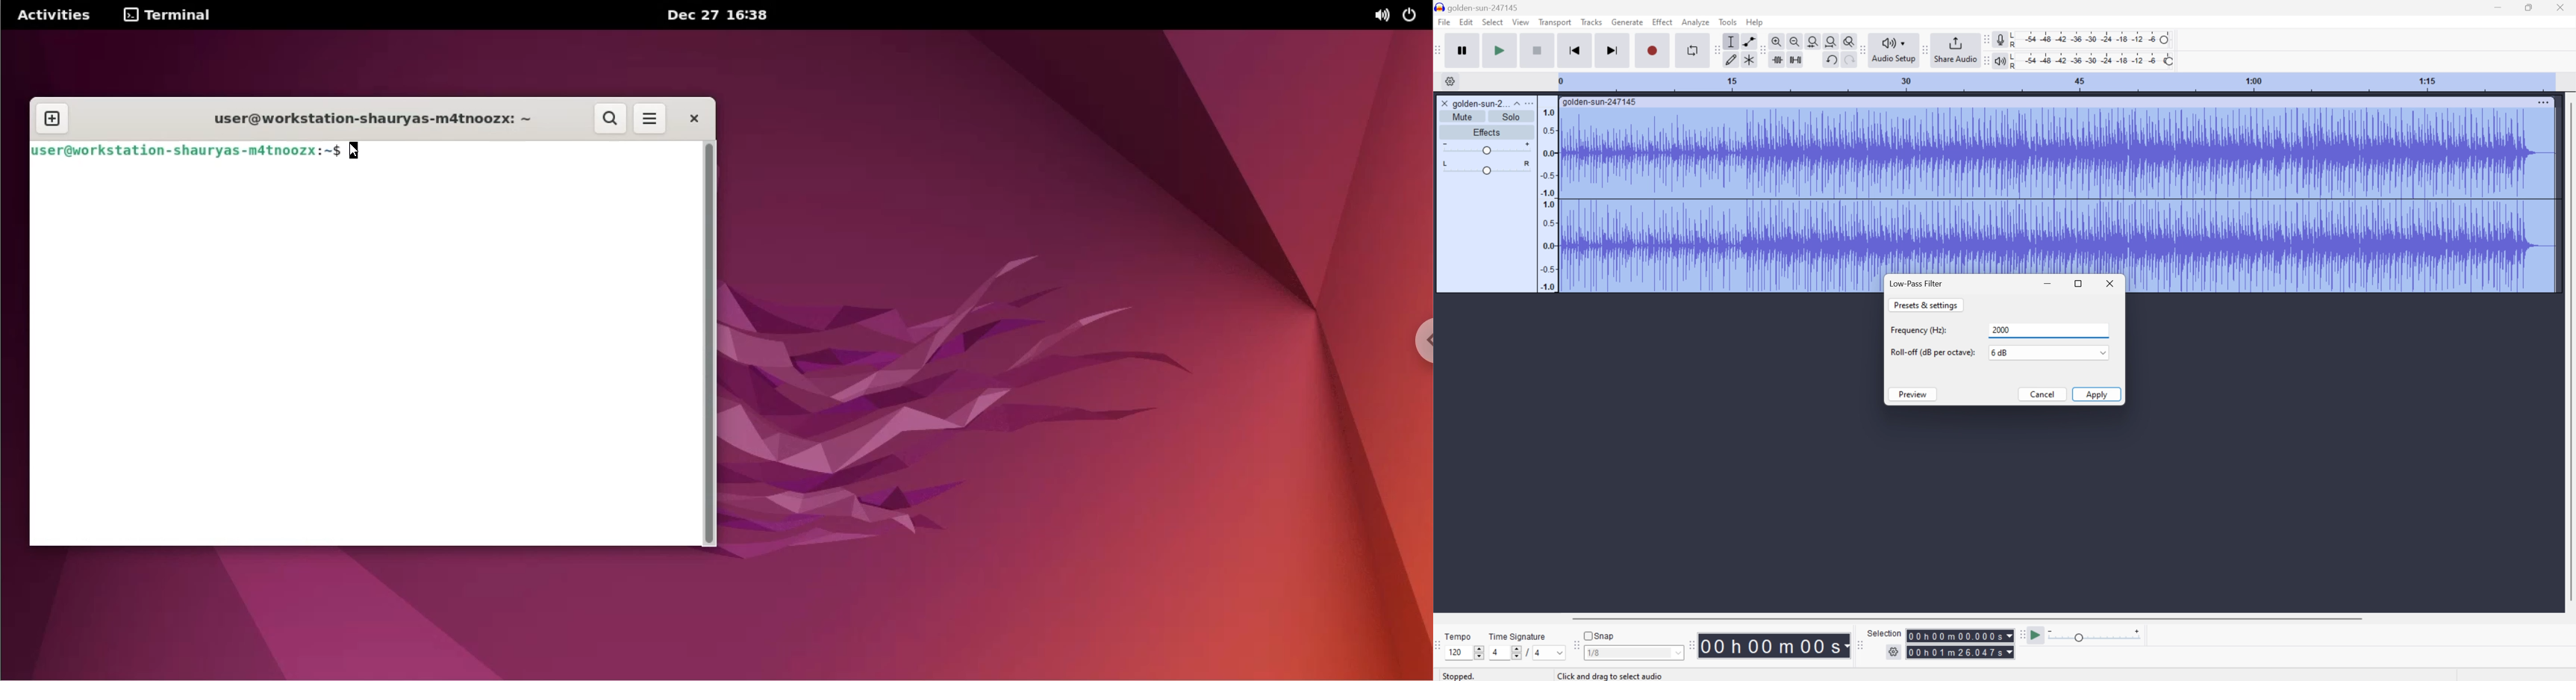  I want to click on Scroll Bar, so click(2570, 352).